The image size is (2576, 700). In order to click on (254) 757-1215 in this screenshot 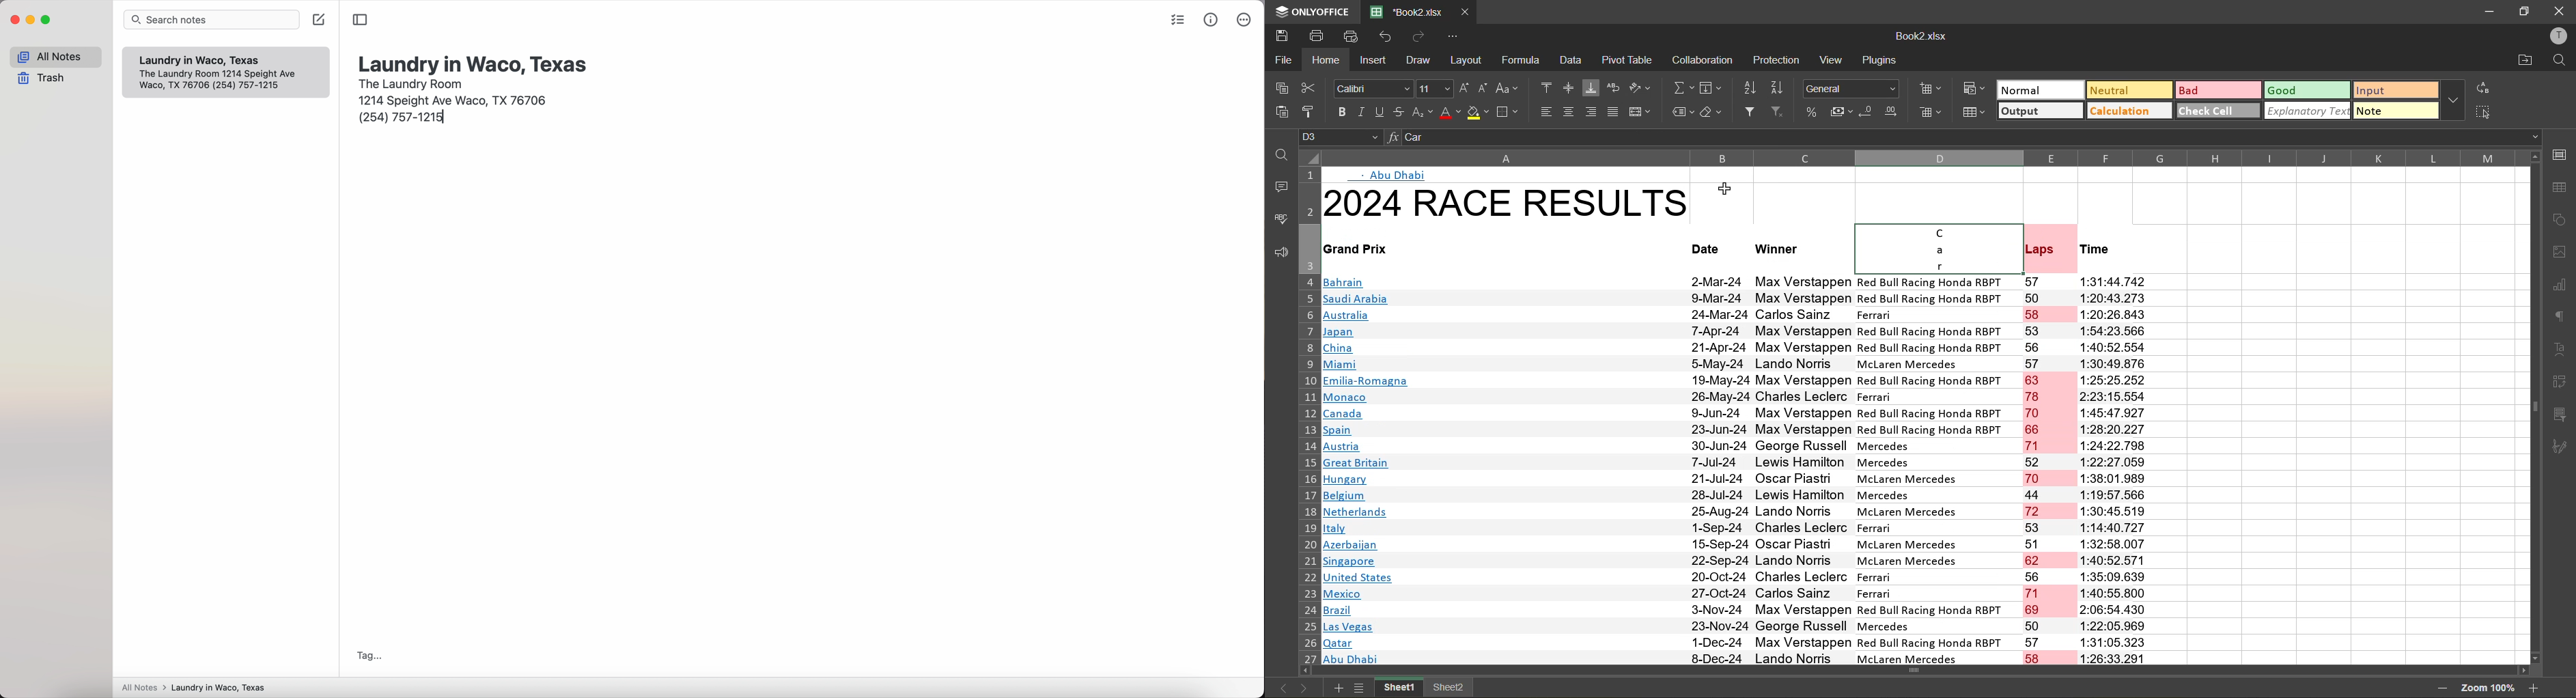, I will do `click(404, 119)`.